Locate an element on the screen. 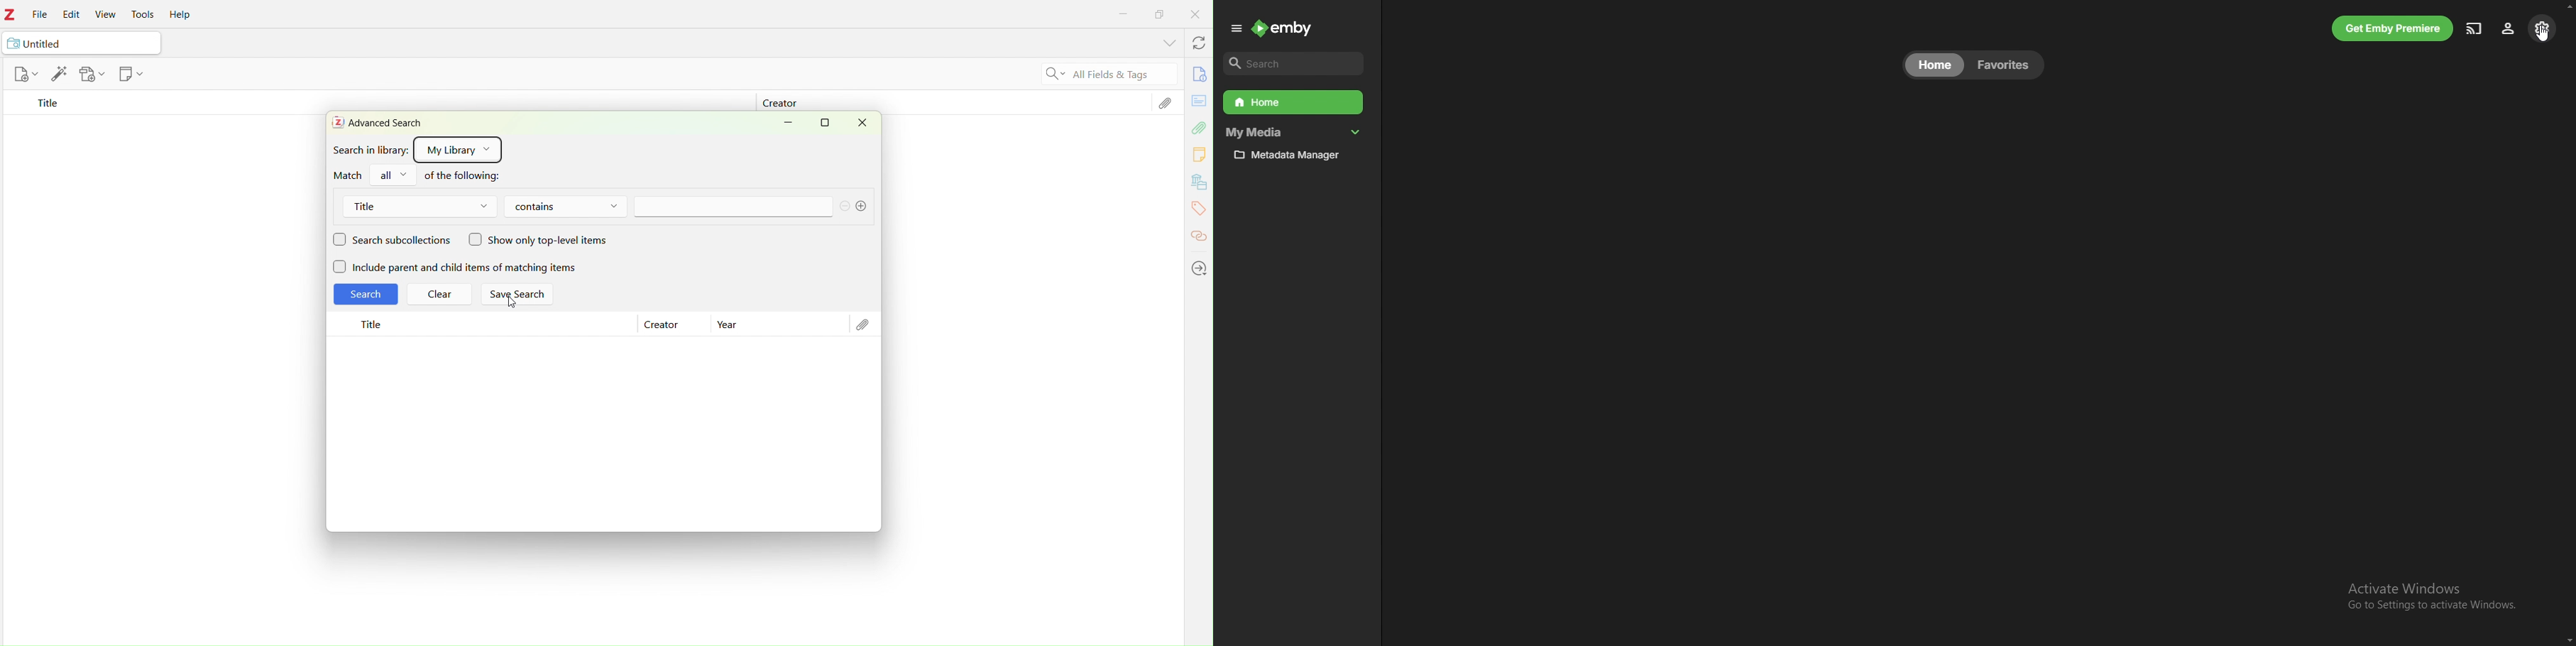 The height and width of the screenshot is (672, 2576). Creator is located at coordinates (659, 324).